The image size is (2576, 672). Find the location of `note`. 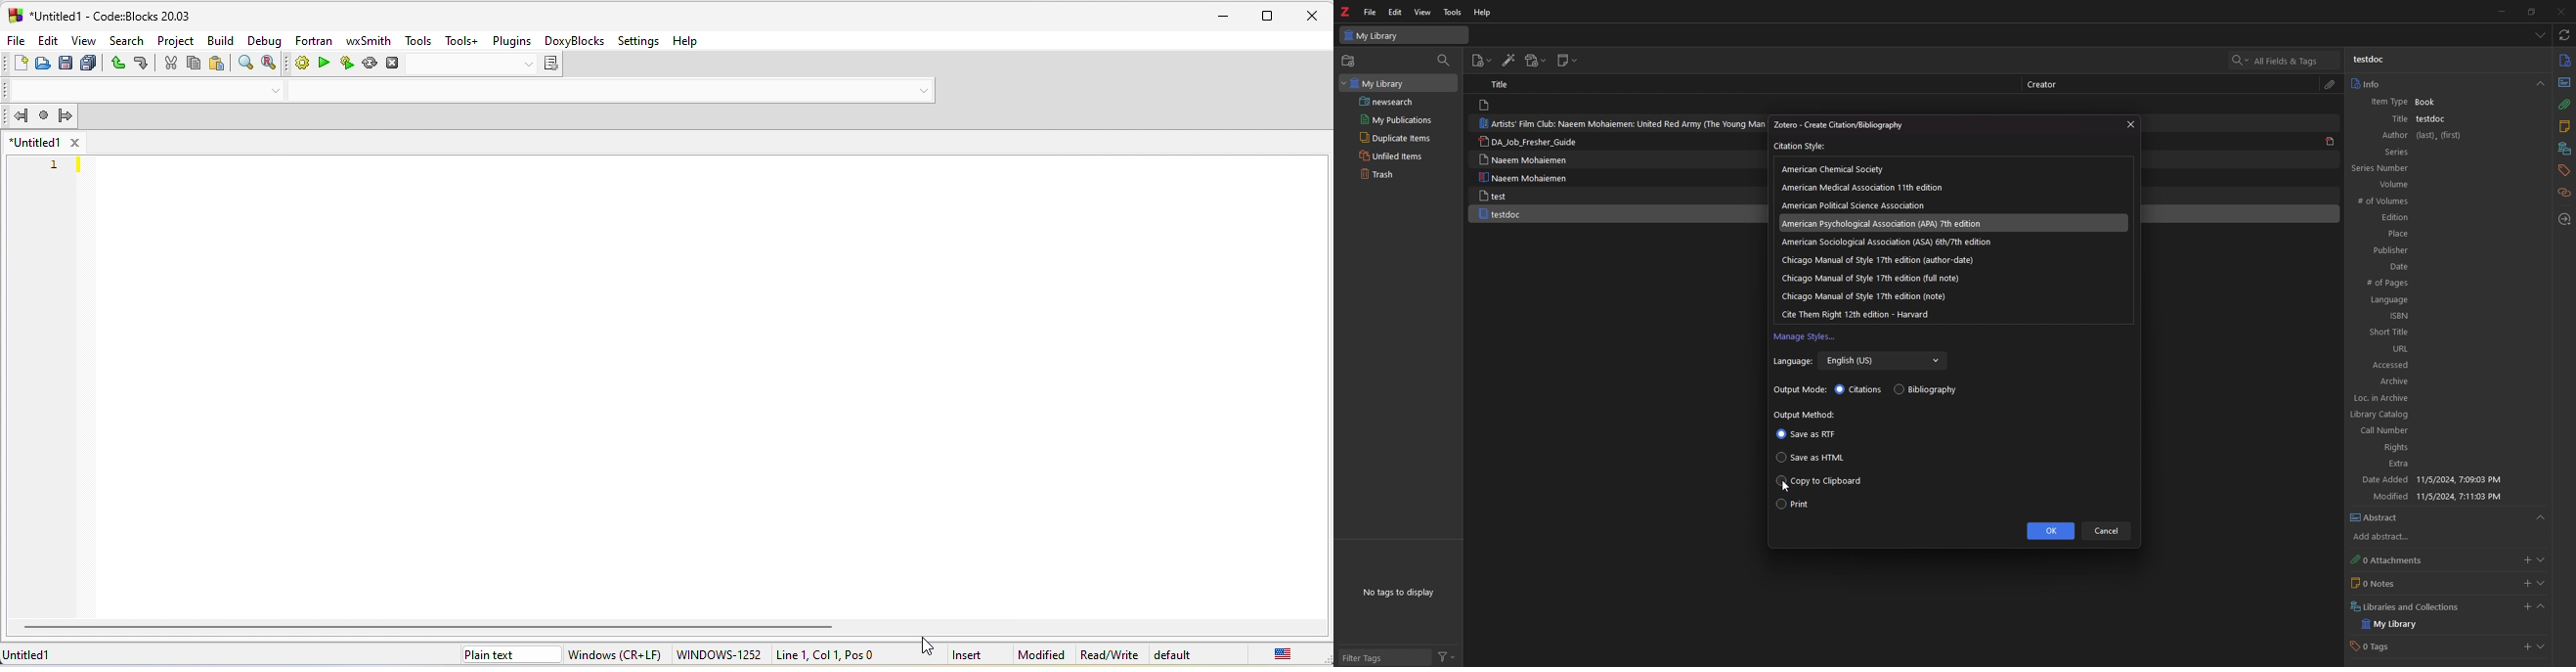

note is located at coordinates (2564, 128).